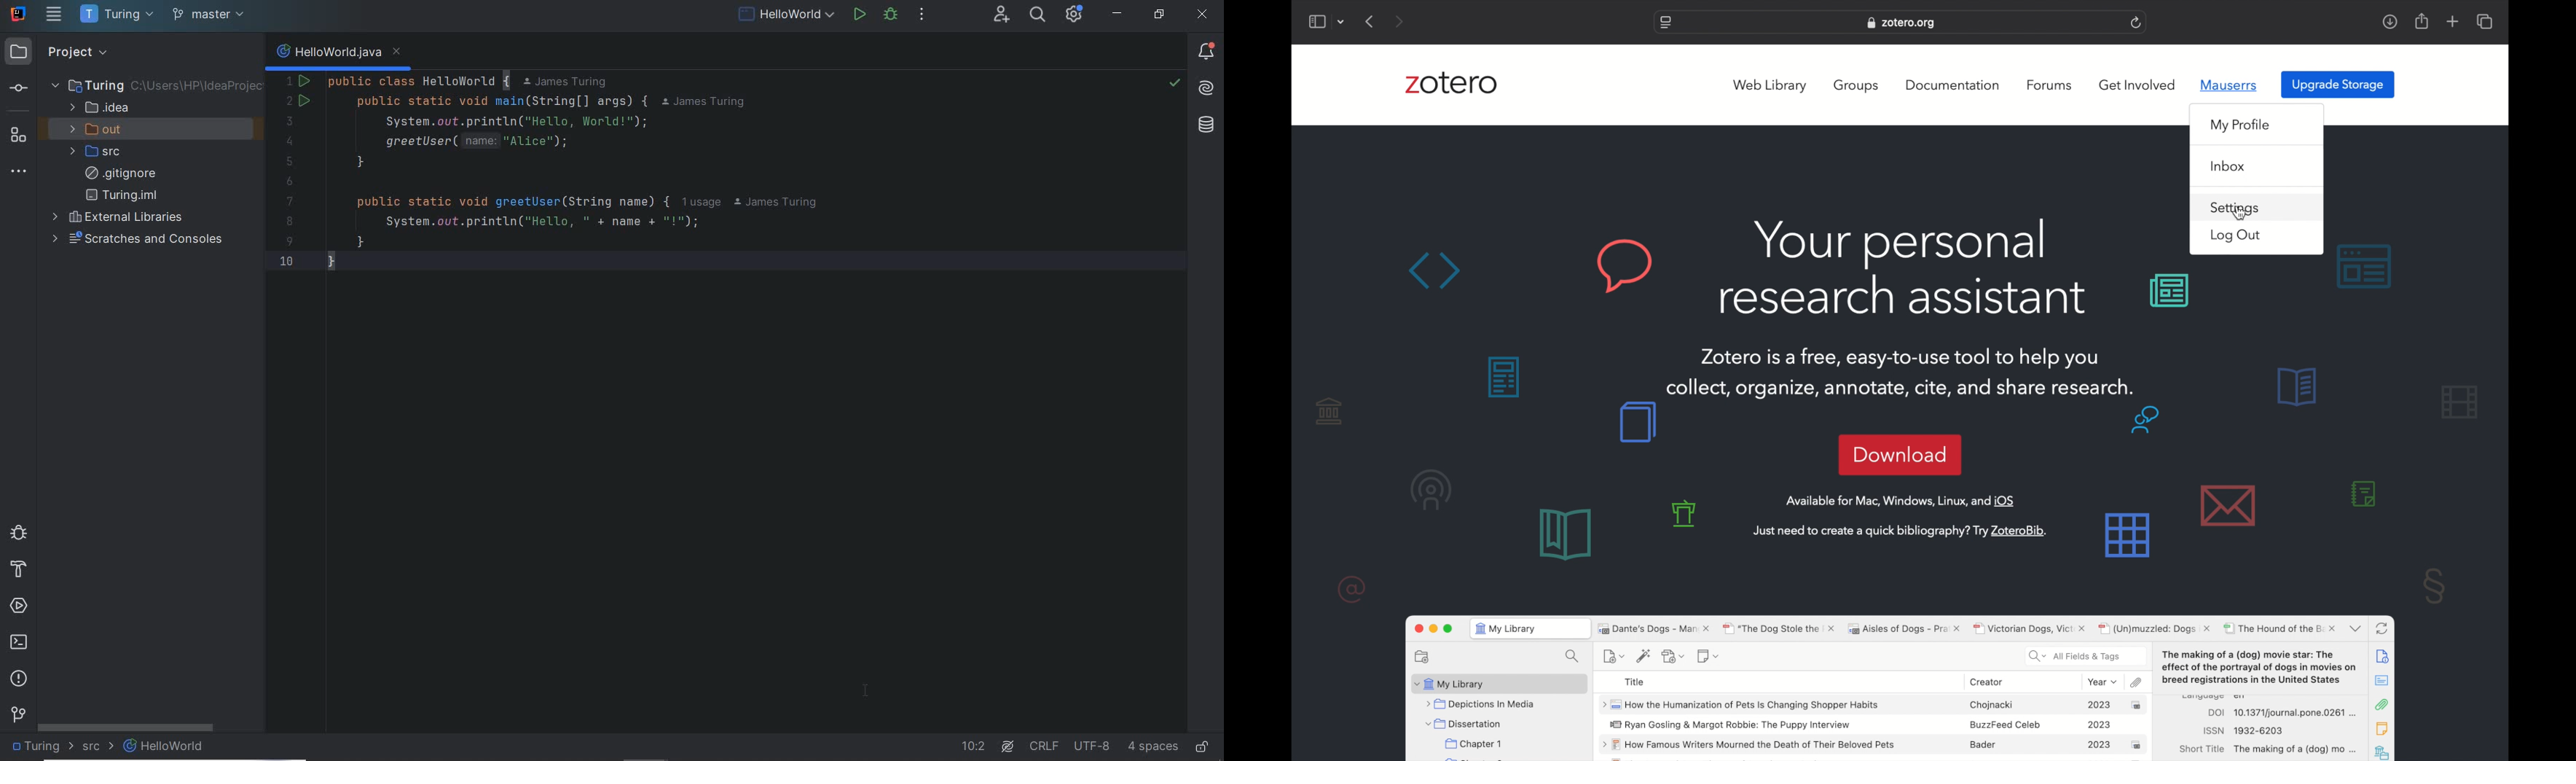 The image size is (2576, 784). What do you see at coordinates (1903, 369) in the screenshot?
I see `Zotero is a free, easy-to-use tool to help youcollect, organize, annotate, cite, and share research.` at bounding box center [1903, 369].